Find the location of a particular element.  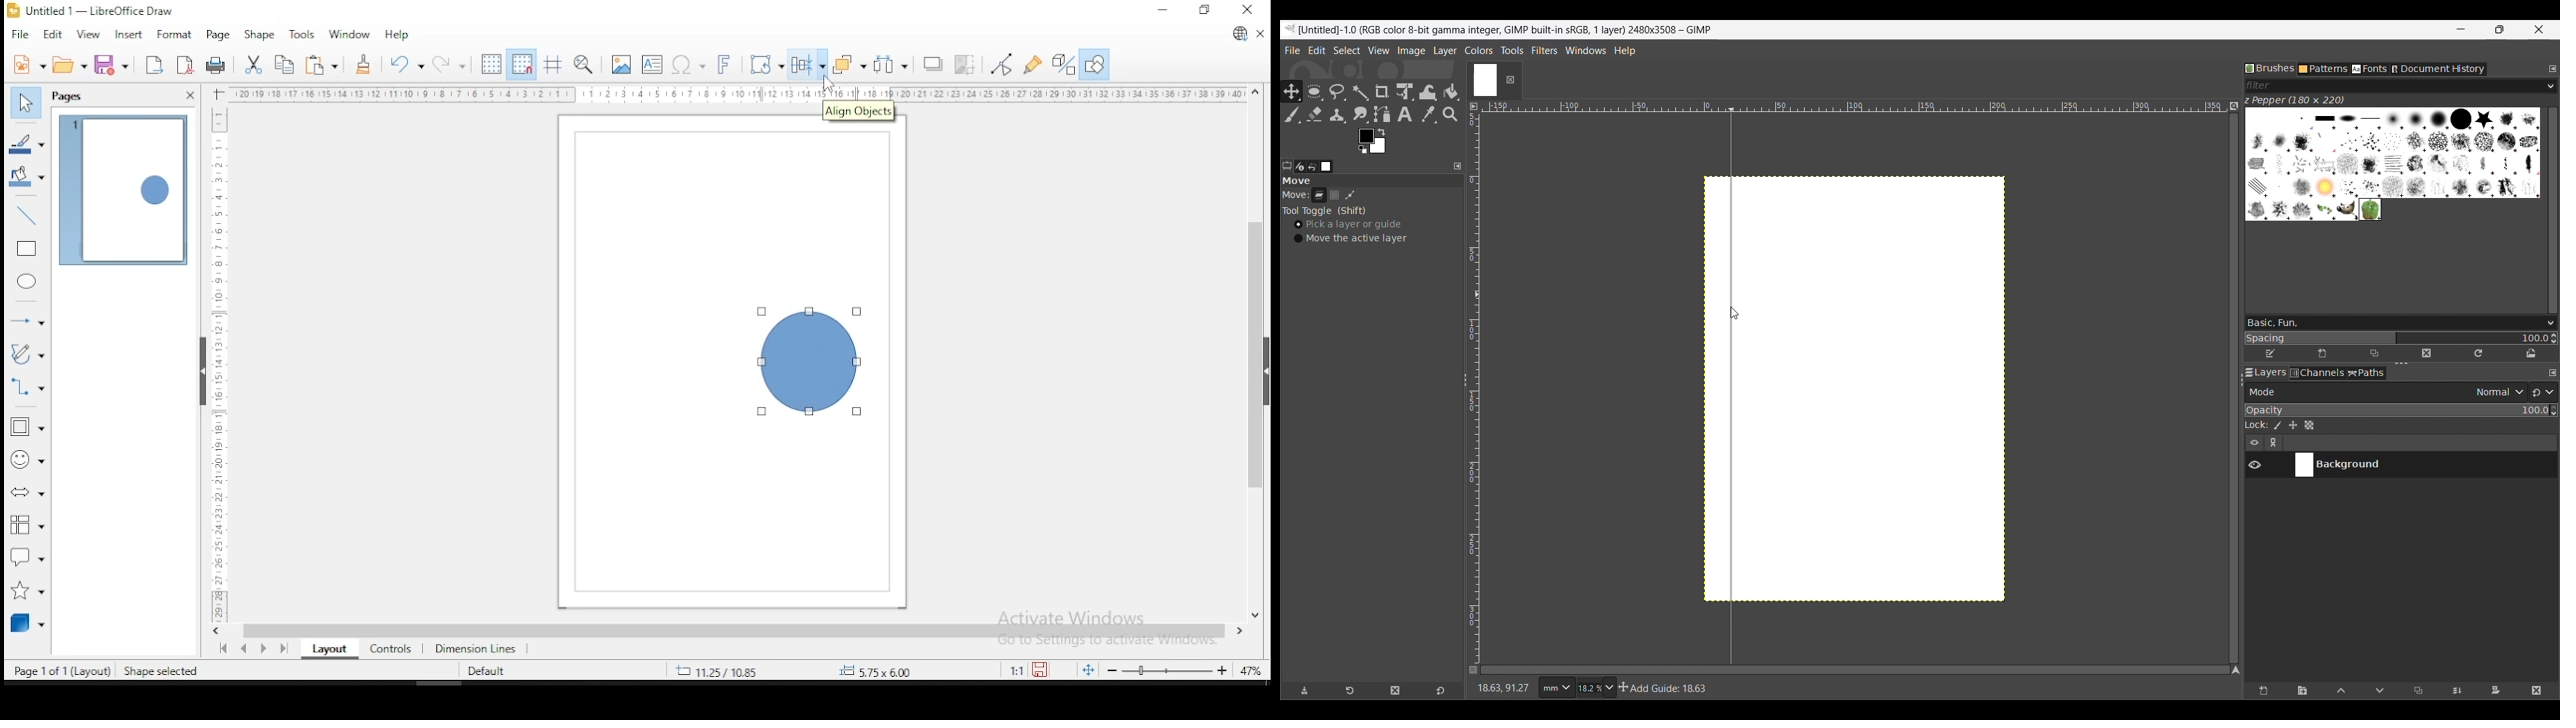

close document is located at coordinates (1260, 32).